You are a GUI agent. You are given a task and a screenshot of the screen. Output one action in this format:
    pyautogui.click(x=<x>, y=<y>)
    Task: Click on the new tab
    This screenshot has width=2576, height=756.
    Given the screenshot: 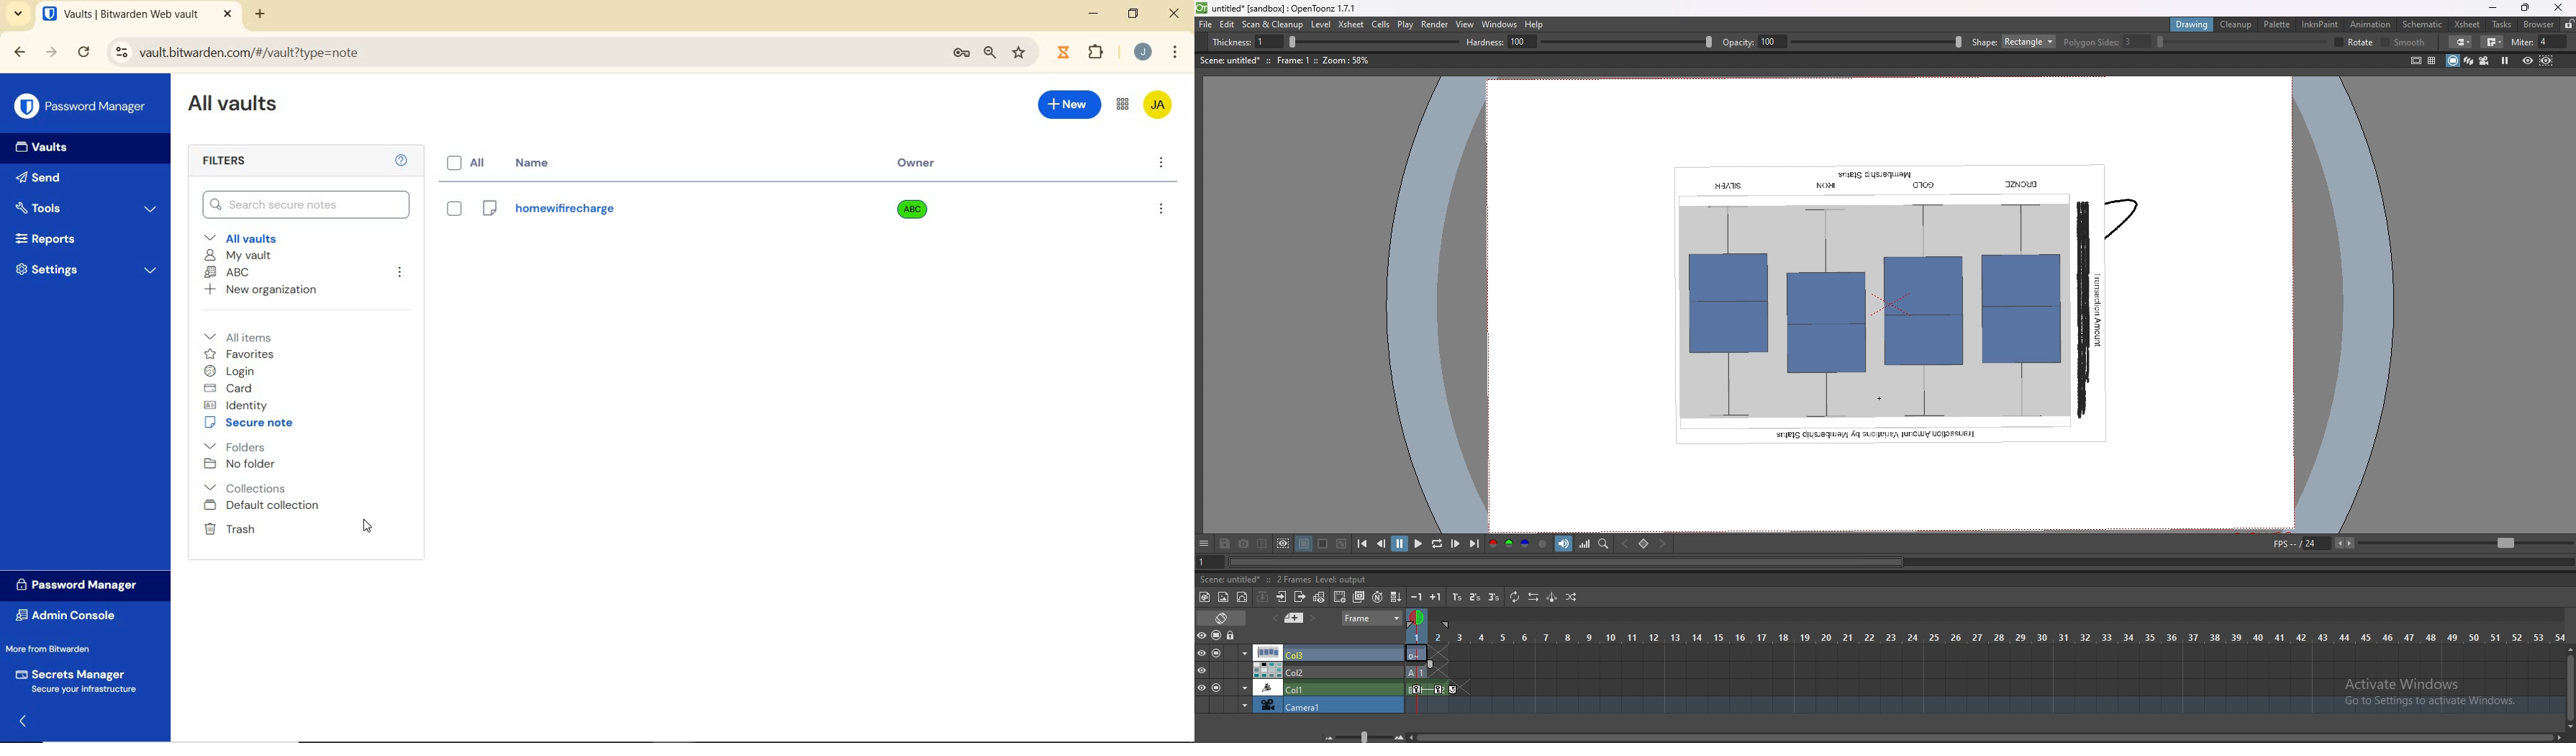 What is the action you would take?
    pyautogui.click(x=262, y=16)
    